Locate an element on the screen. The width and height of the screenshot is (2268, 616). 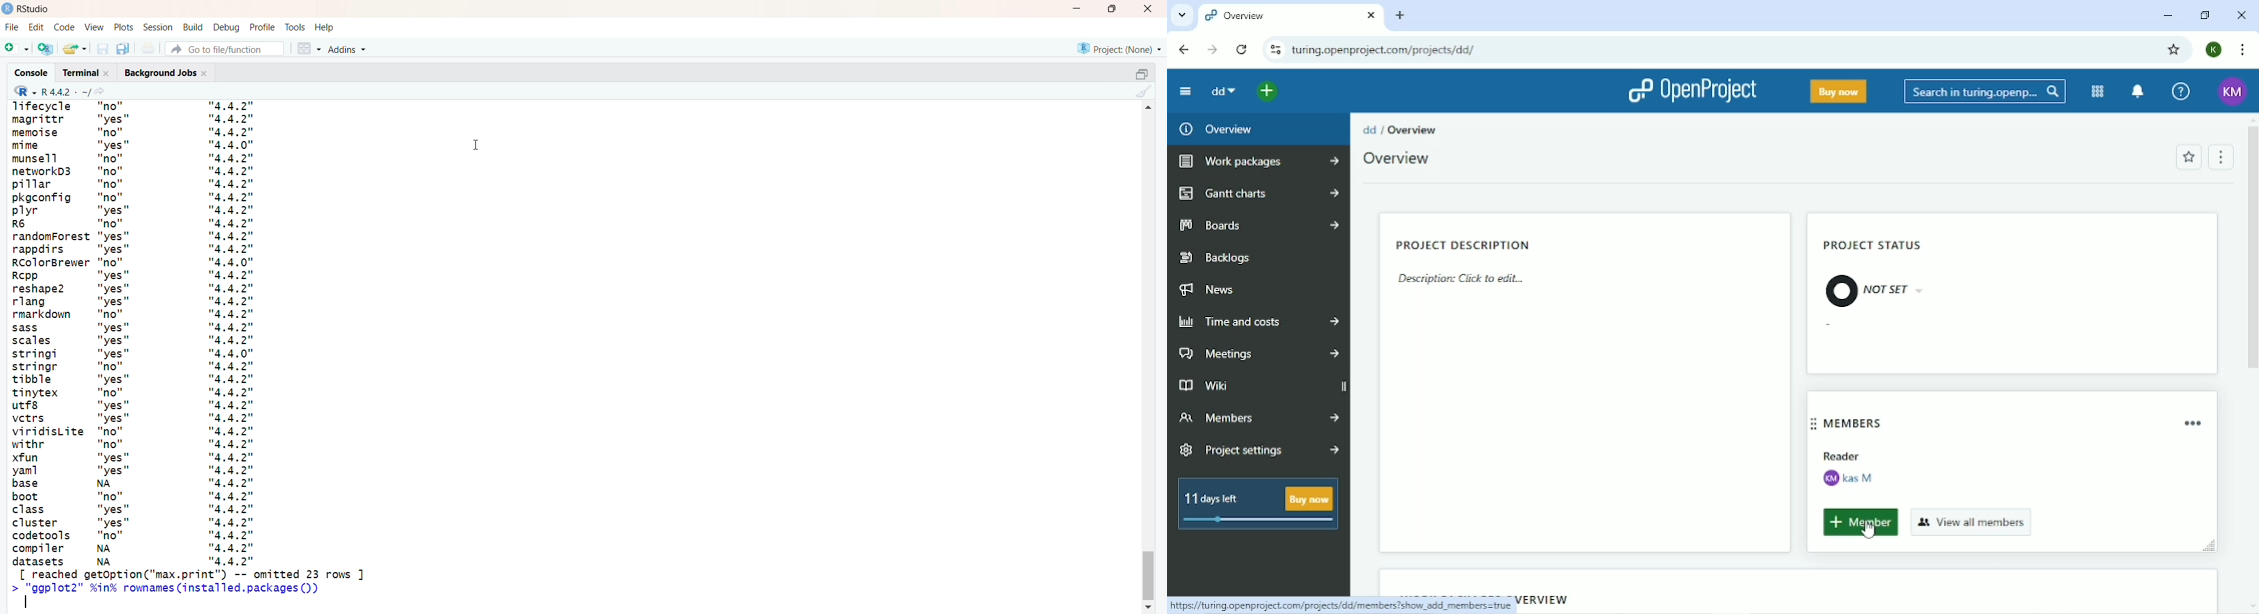
print the current file is located at coordinates (149, 49).